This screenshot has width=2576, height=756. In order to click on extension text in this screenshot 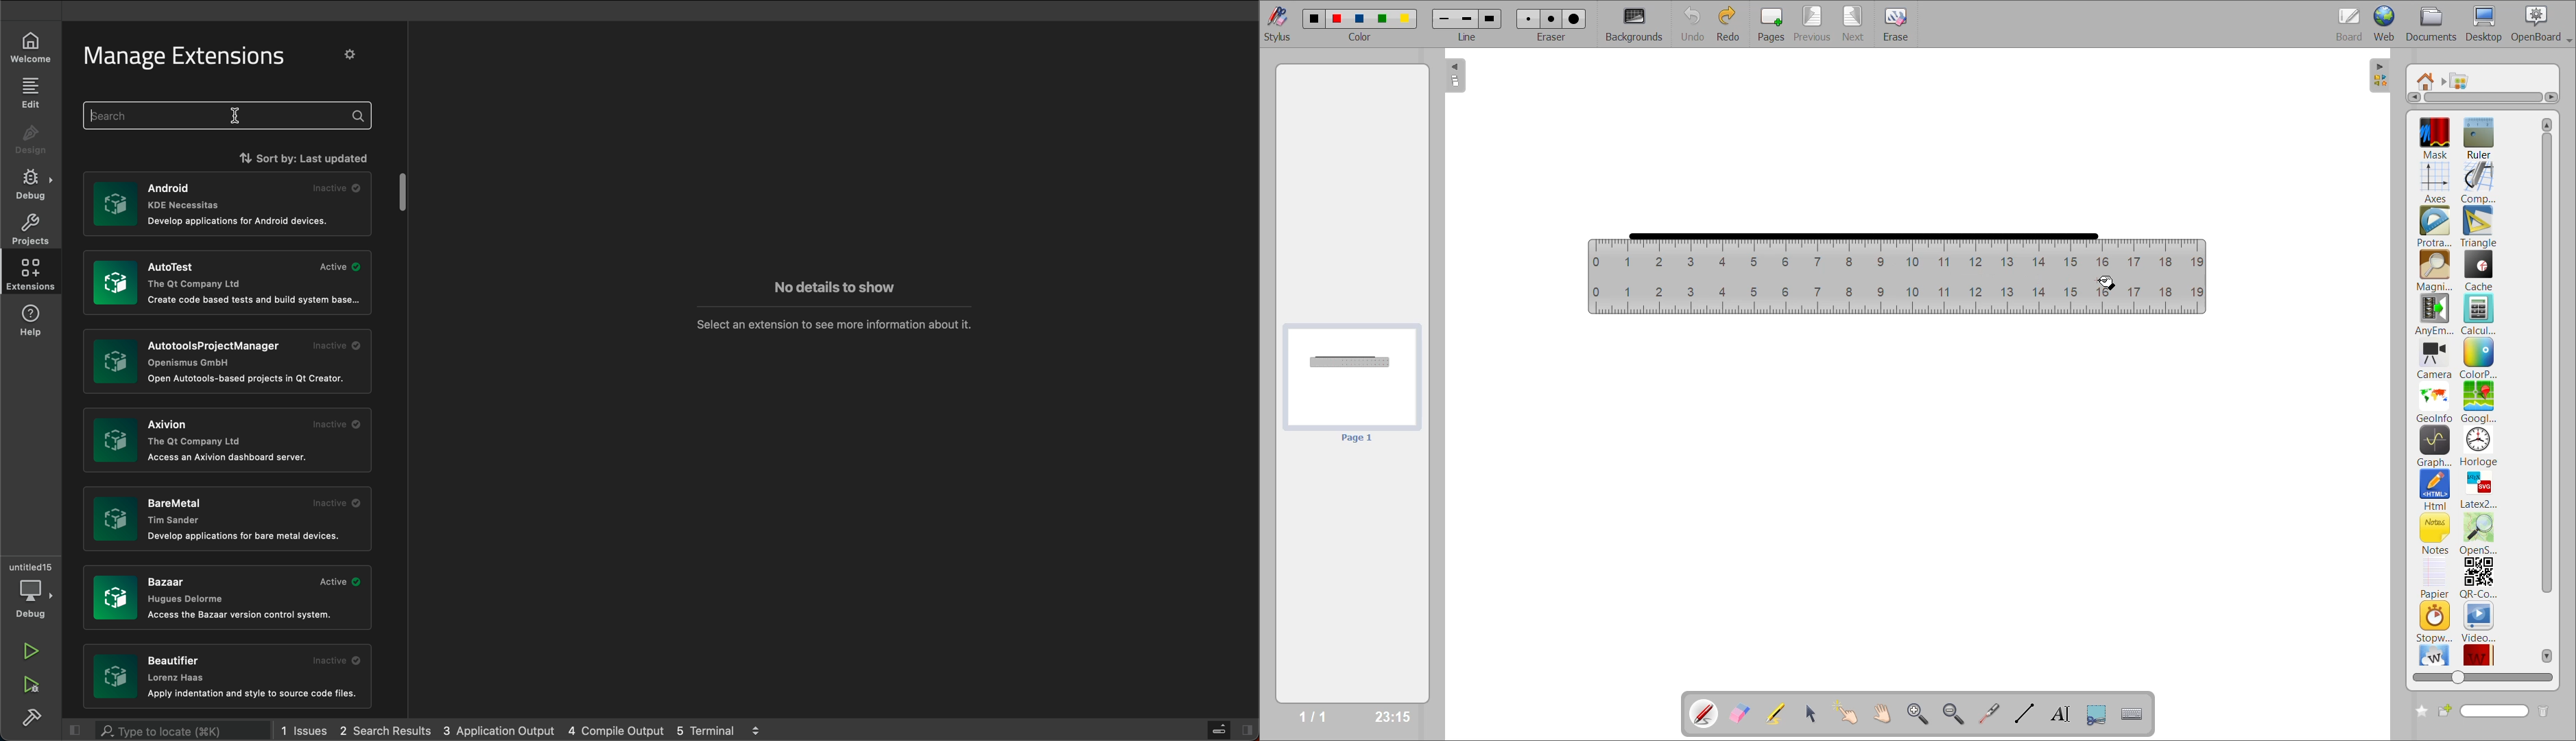, I will do `click(247, 537)`.